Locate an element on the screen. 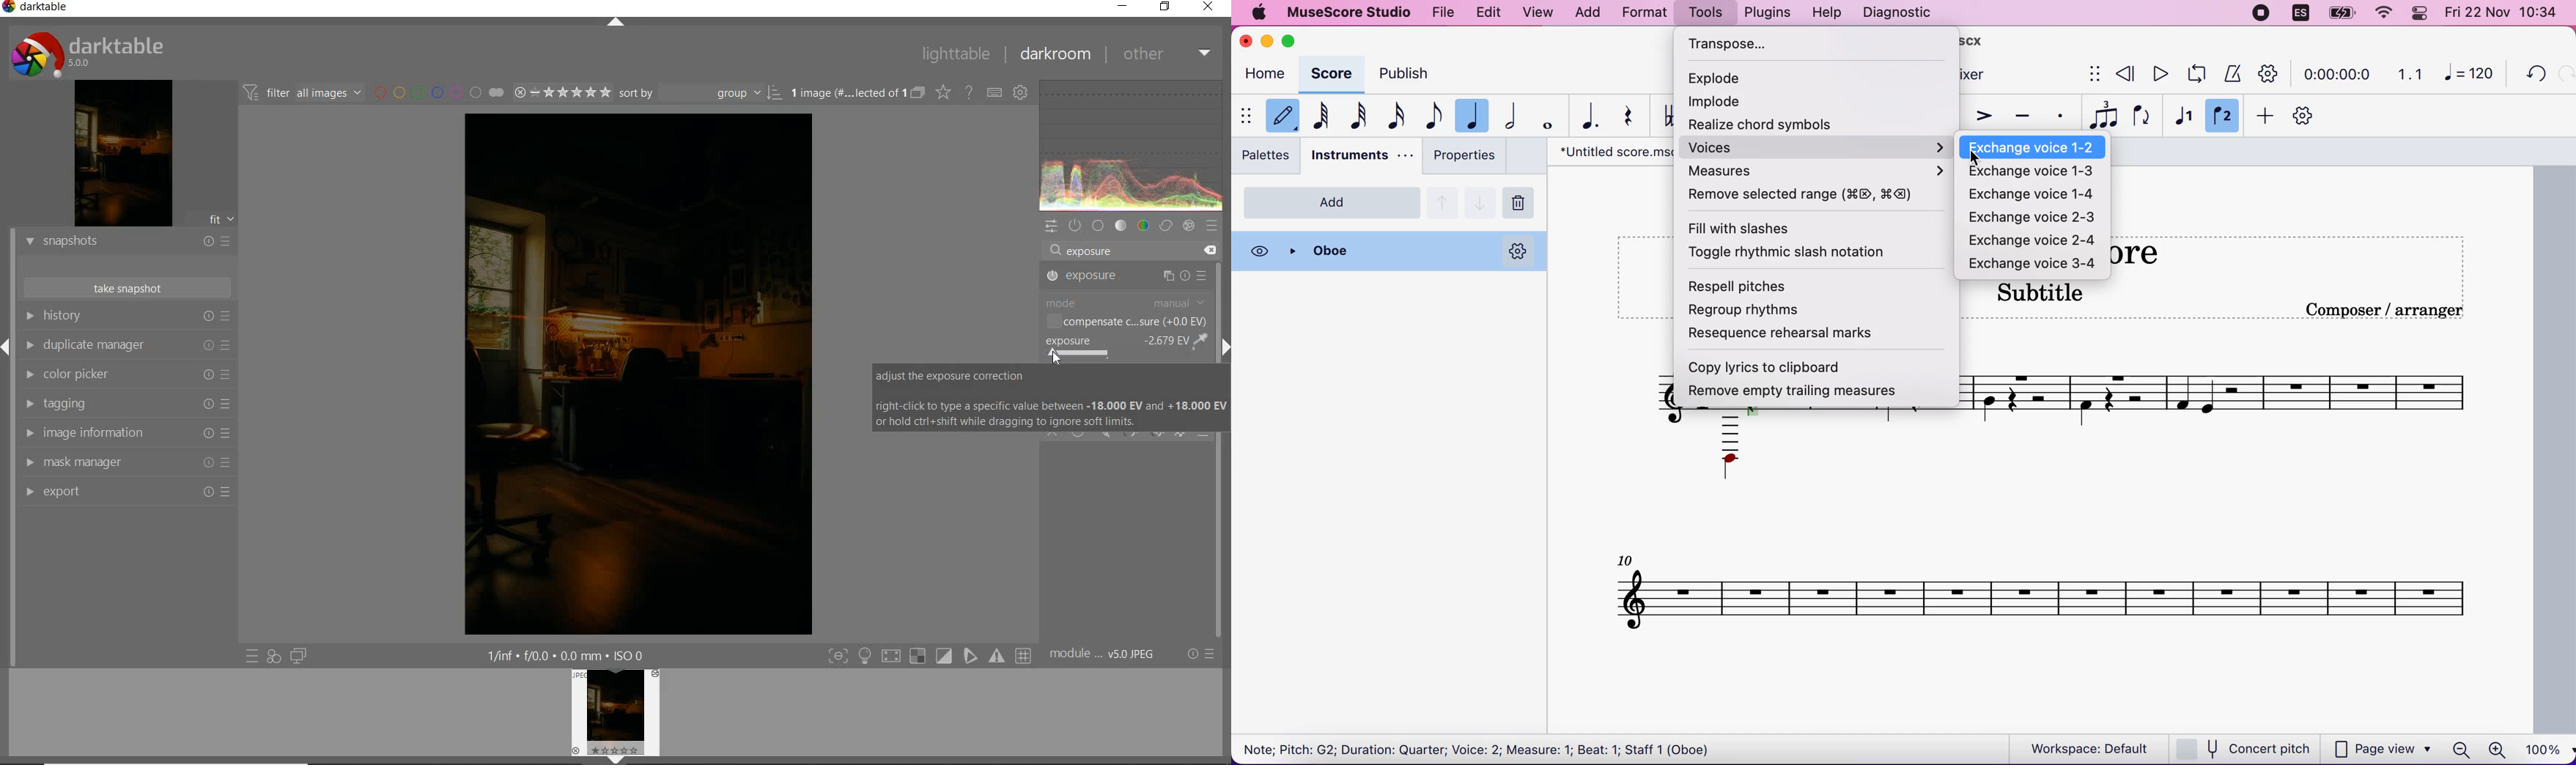 The image size is (2576, 784). file is located at coordinates (1445, 14).